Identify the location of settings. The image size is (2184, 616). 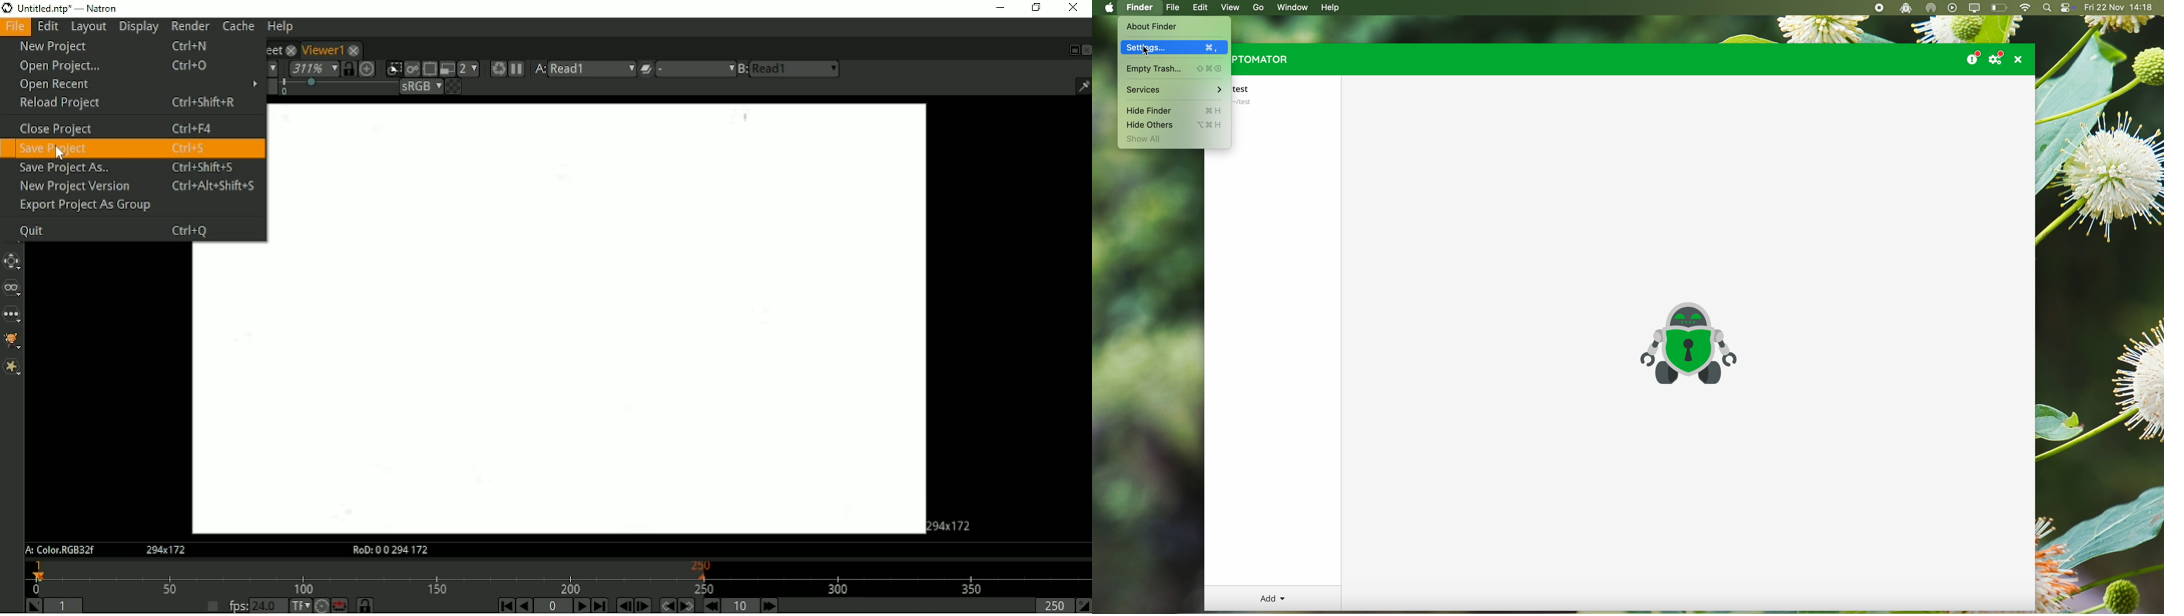
(1999, 57).